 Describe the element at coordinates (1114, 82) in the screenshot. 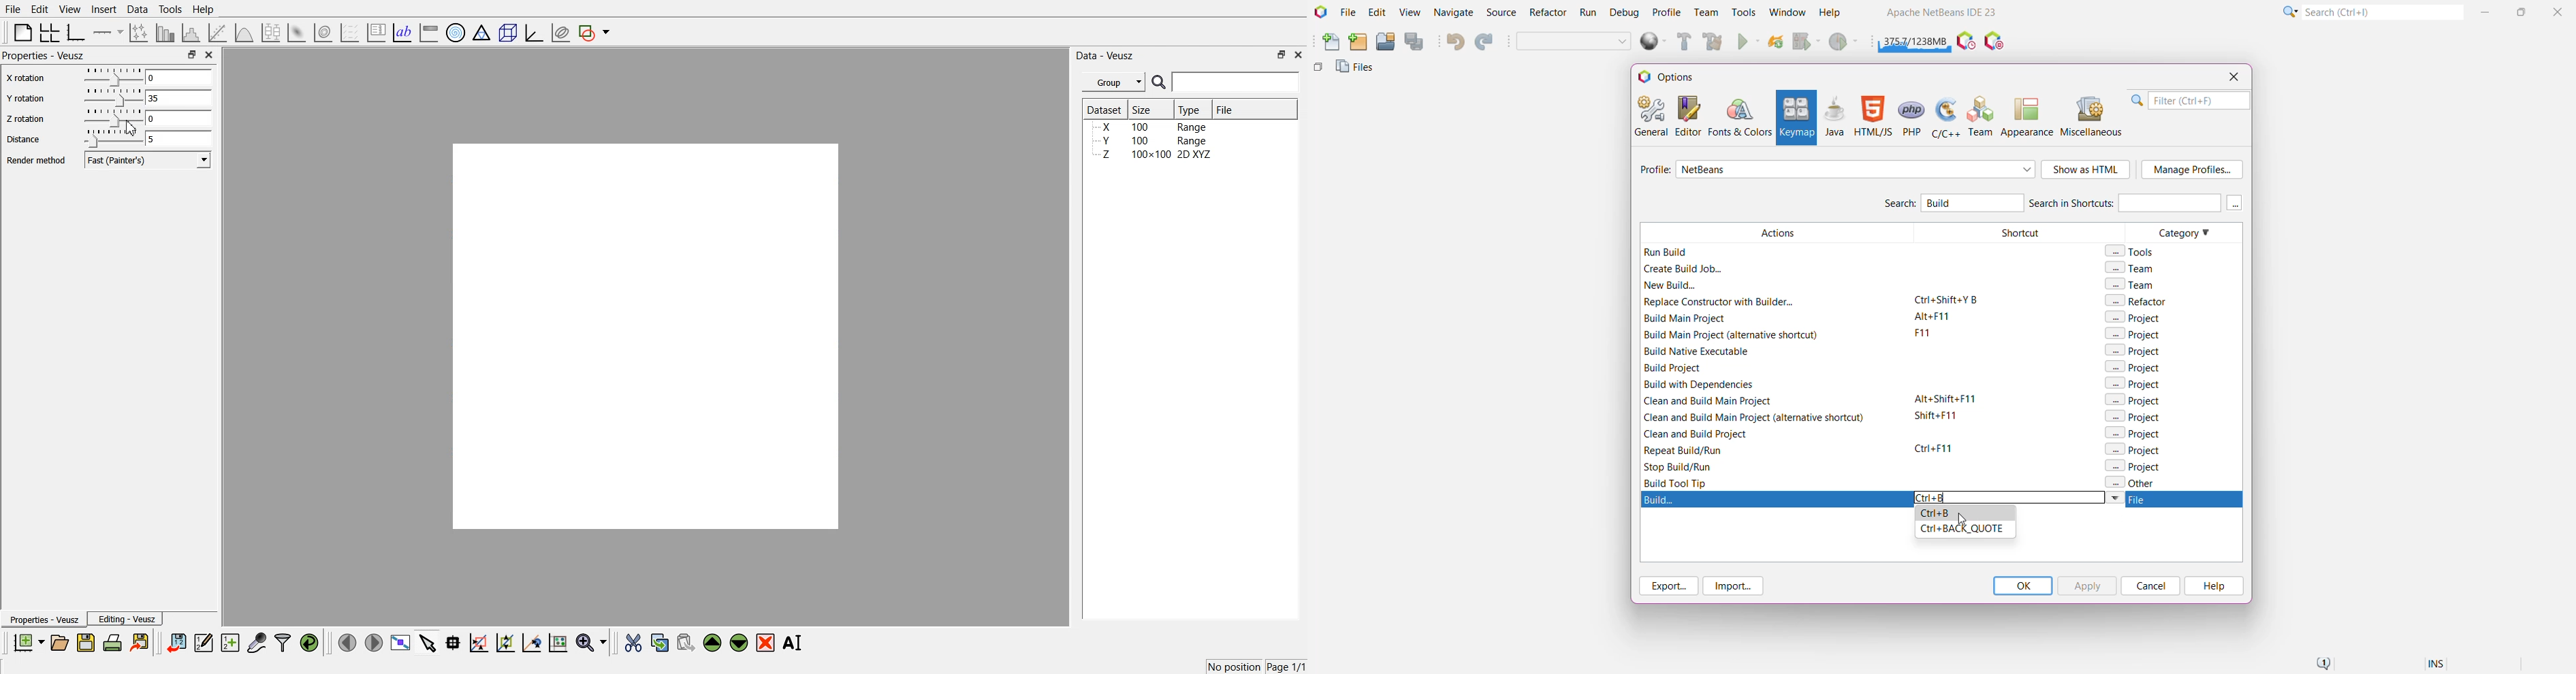

I see `Group` at that location.